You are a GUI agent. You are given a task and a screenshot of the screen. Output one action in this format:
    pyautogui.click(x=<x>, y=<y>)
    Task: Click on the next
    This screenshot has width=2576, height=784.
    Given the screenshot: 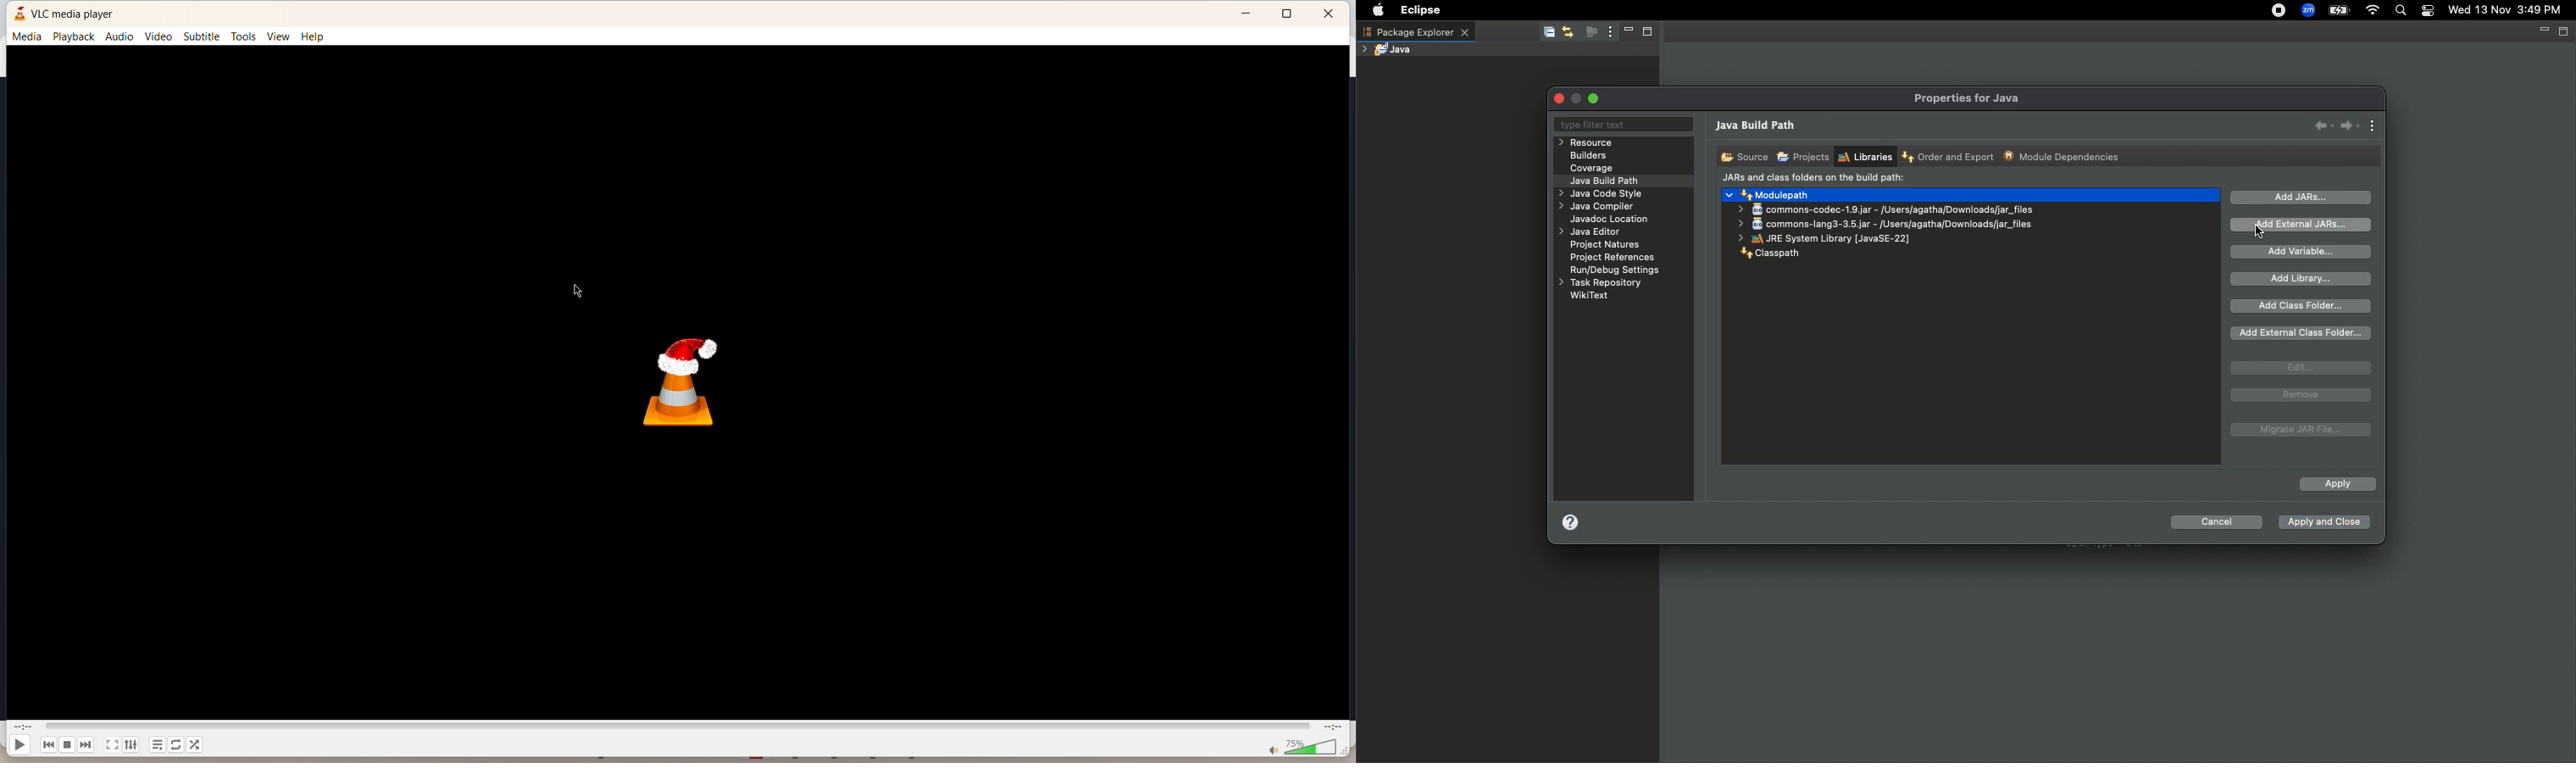 What is the action you would take?
    pyautogui.click(x=88, y=745)
    